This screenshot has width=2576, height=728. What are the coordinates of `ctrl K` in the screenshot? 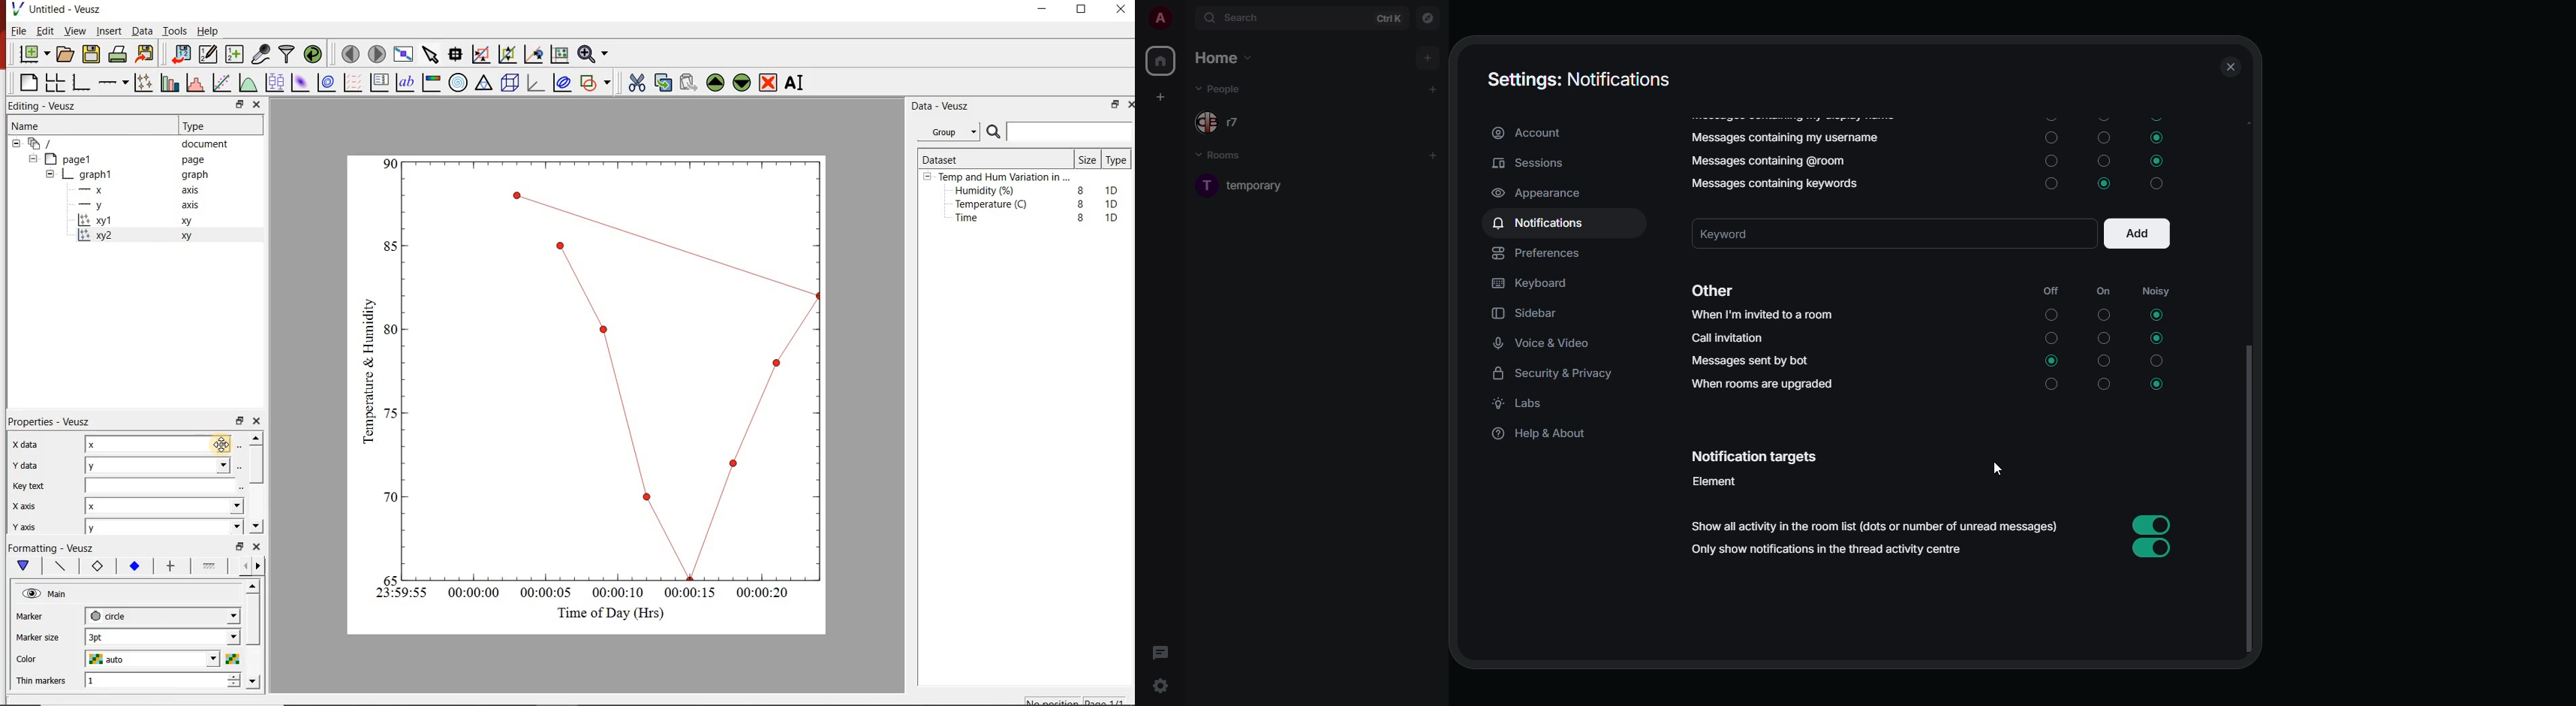 It's located at (1388, 17).